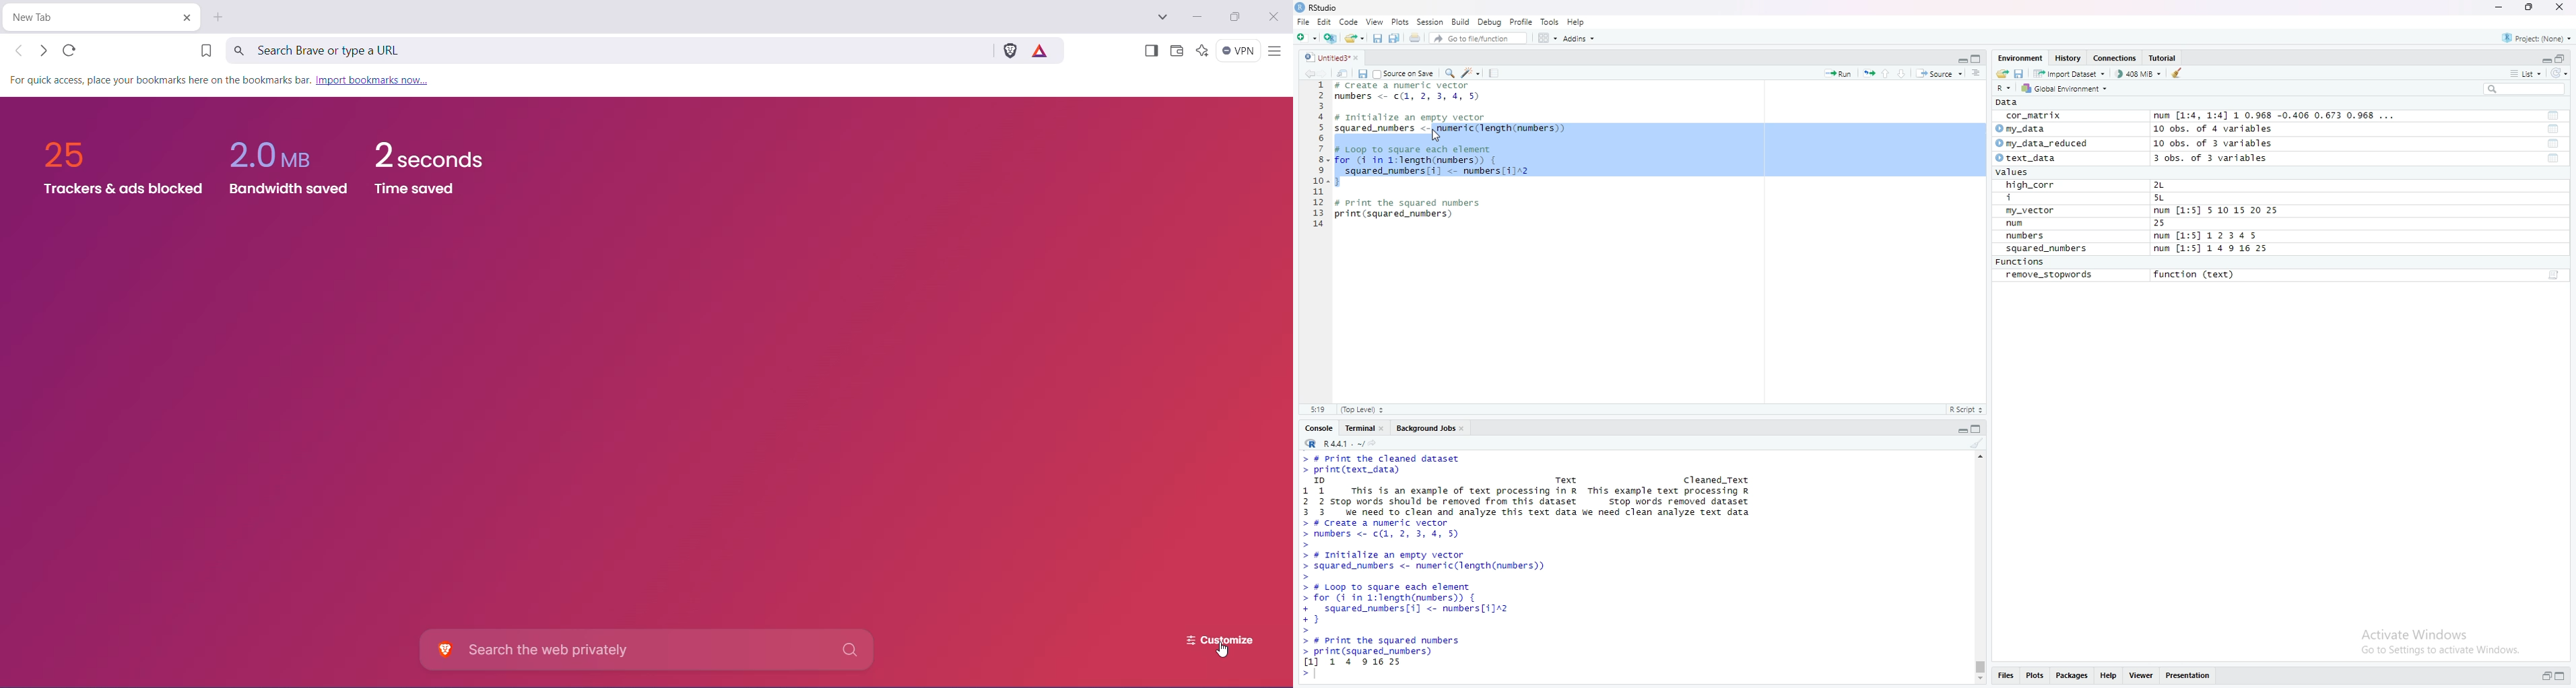  I want to click on save workspace, so click(2019, 73).